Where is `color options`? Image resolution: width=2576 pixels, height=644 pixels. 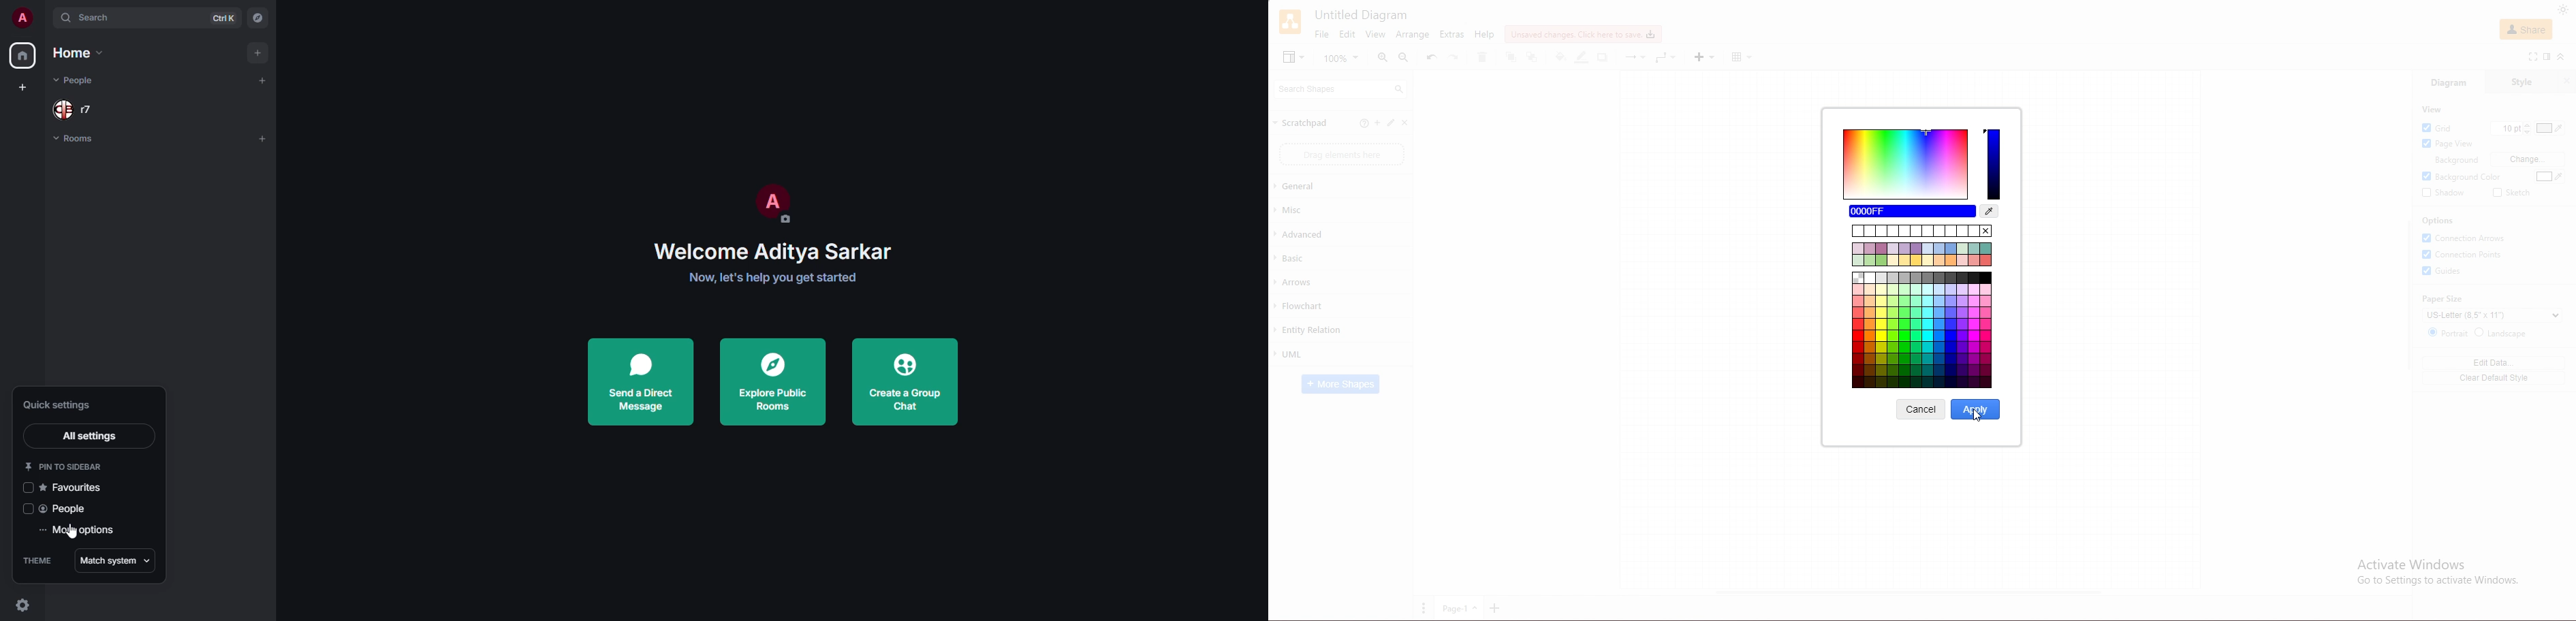
color options is located at coordinates (1923, 254).